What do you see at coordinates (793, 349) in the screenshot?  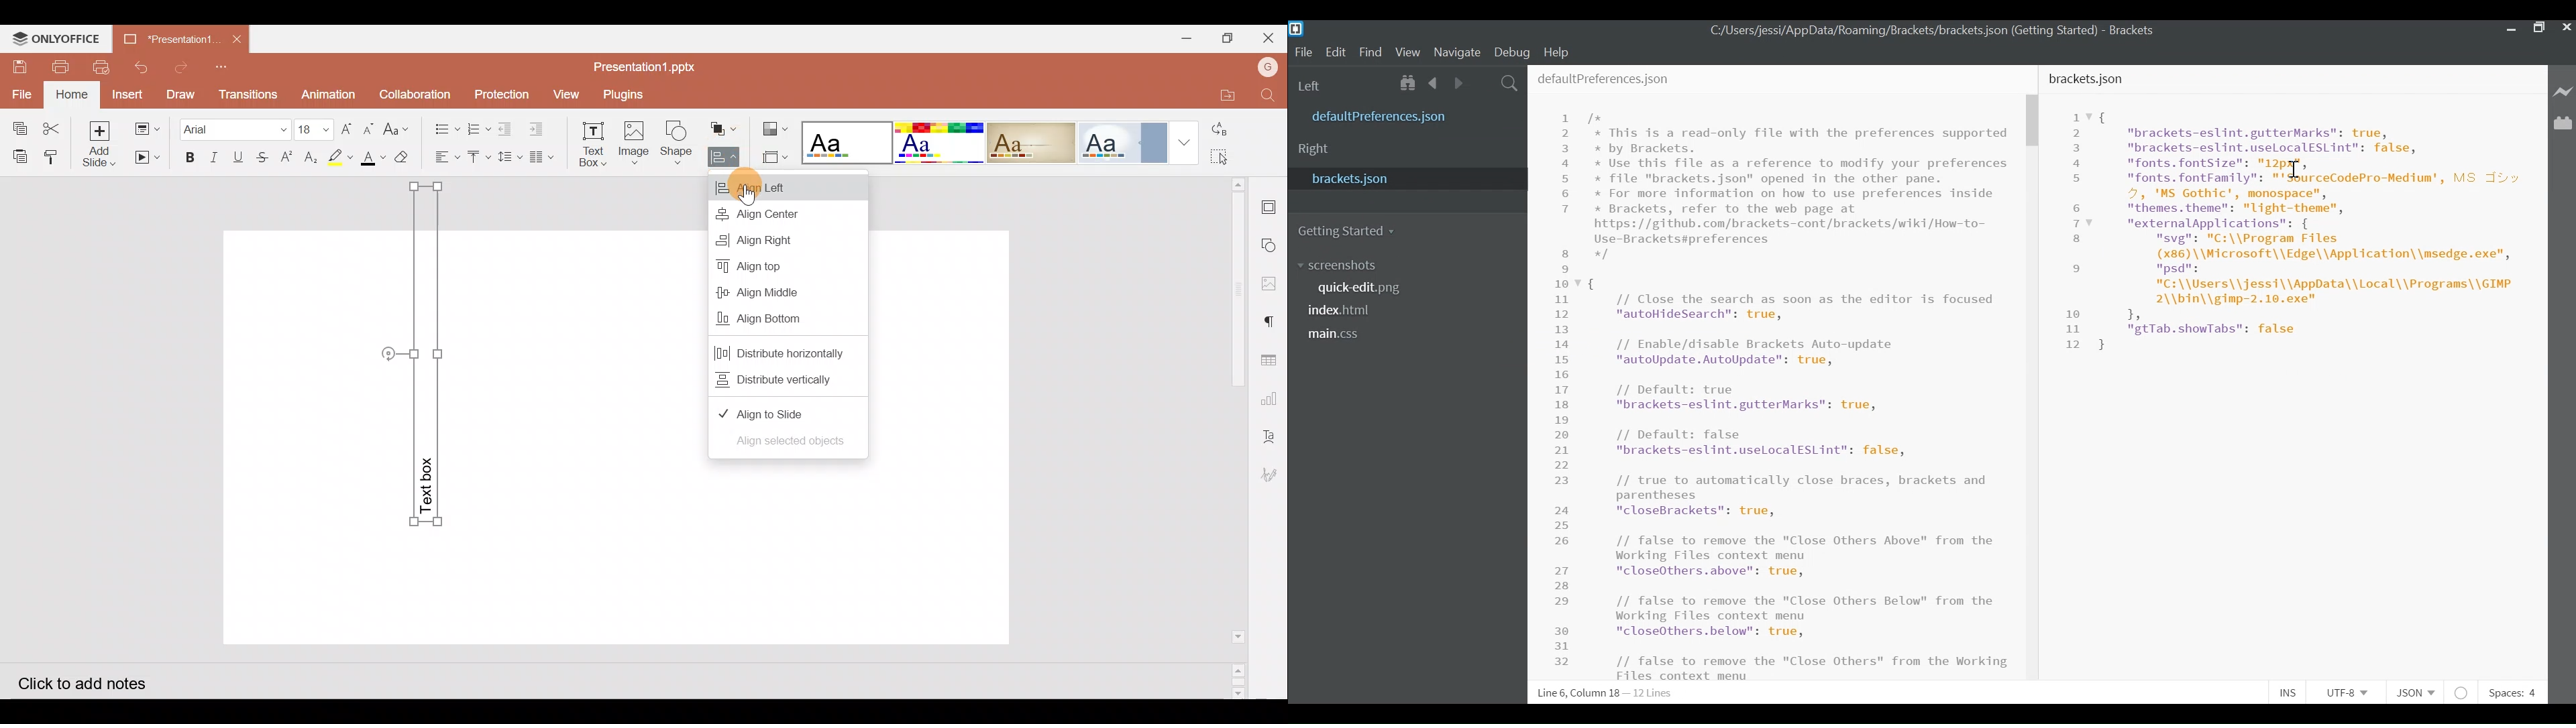 I see `Distribute horizontally` at bounding box center [793, 349].